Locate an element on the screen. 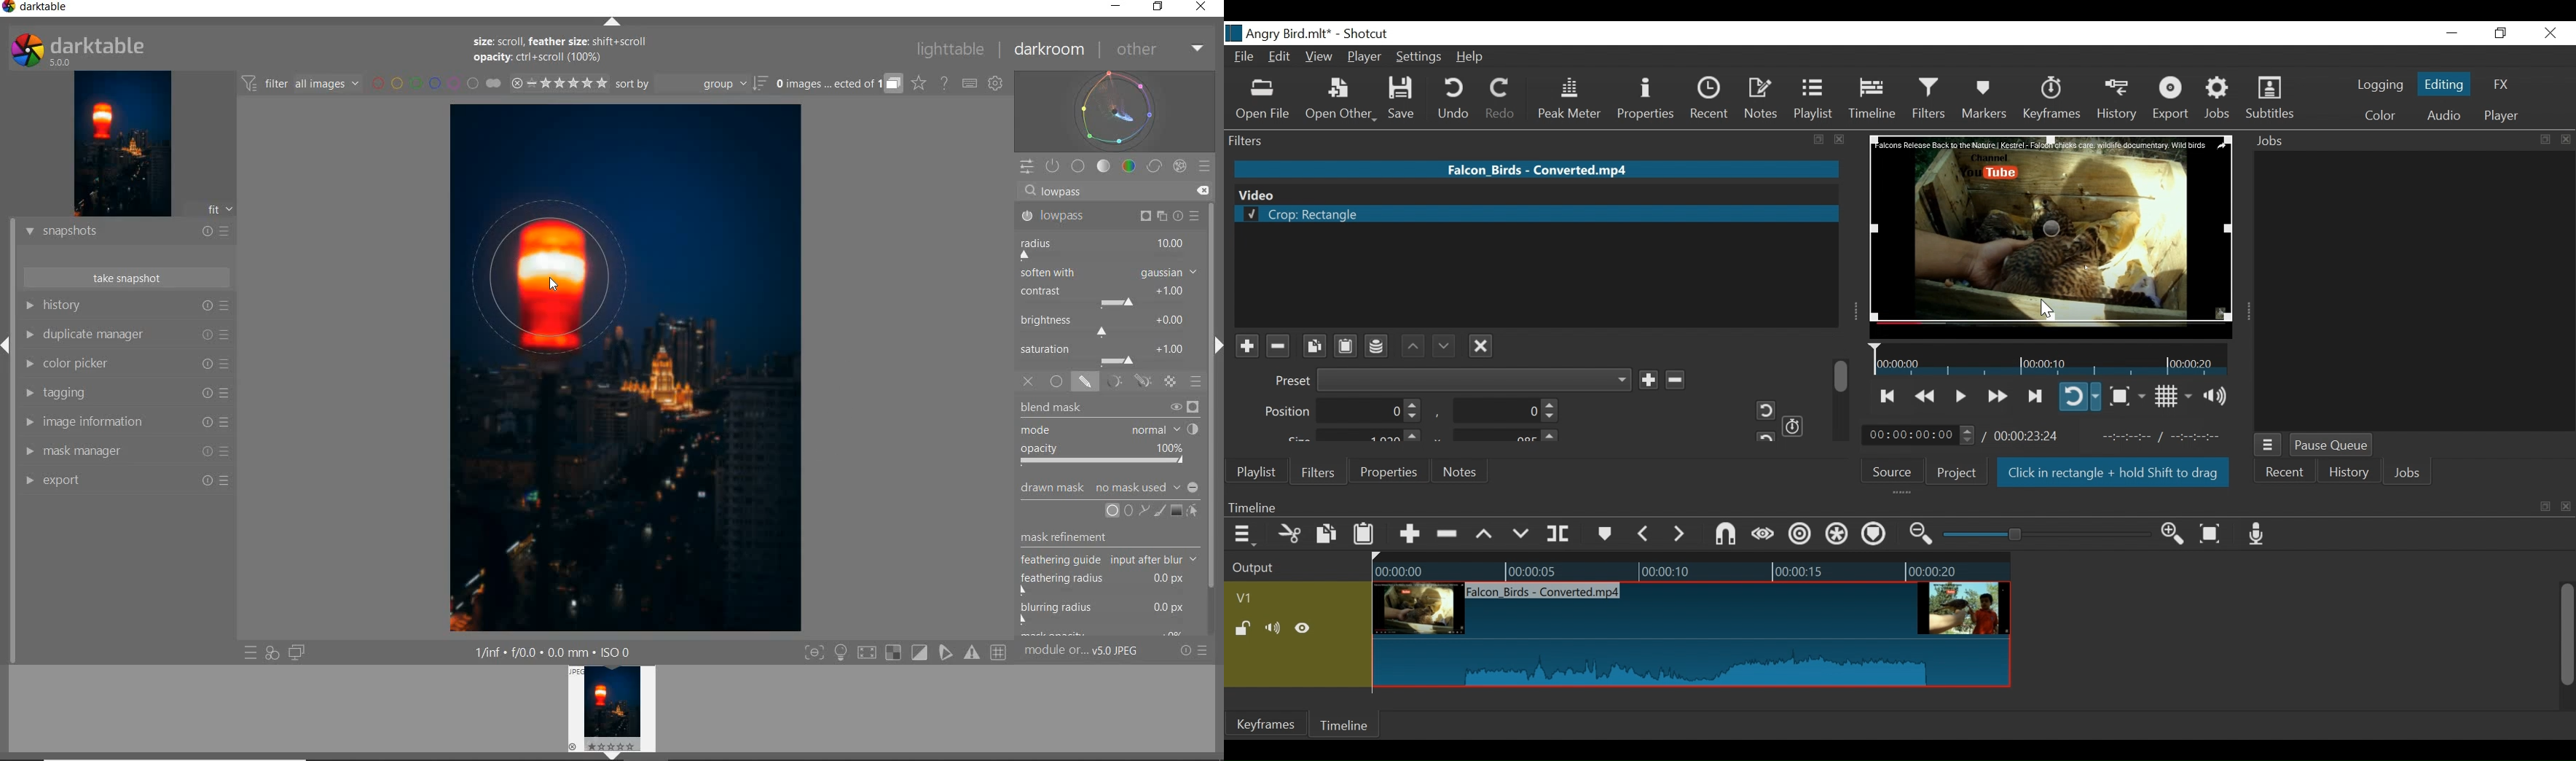  EFFECT is located at coordinates (1179, 165).